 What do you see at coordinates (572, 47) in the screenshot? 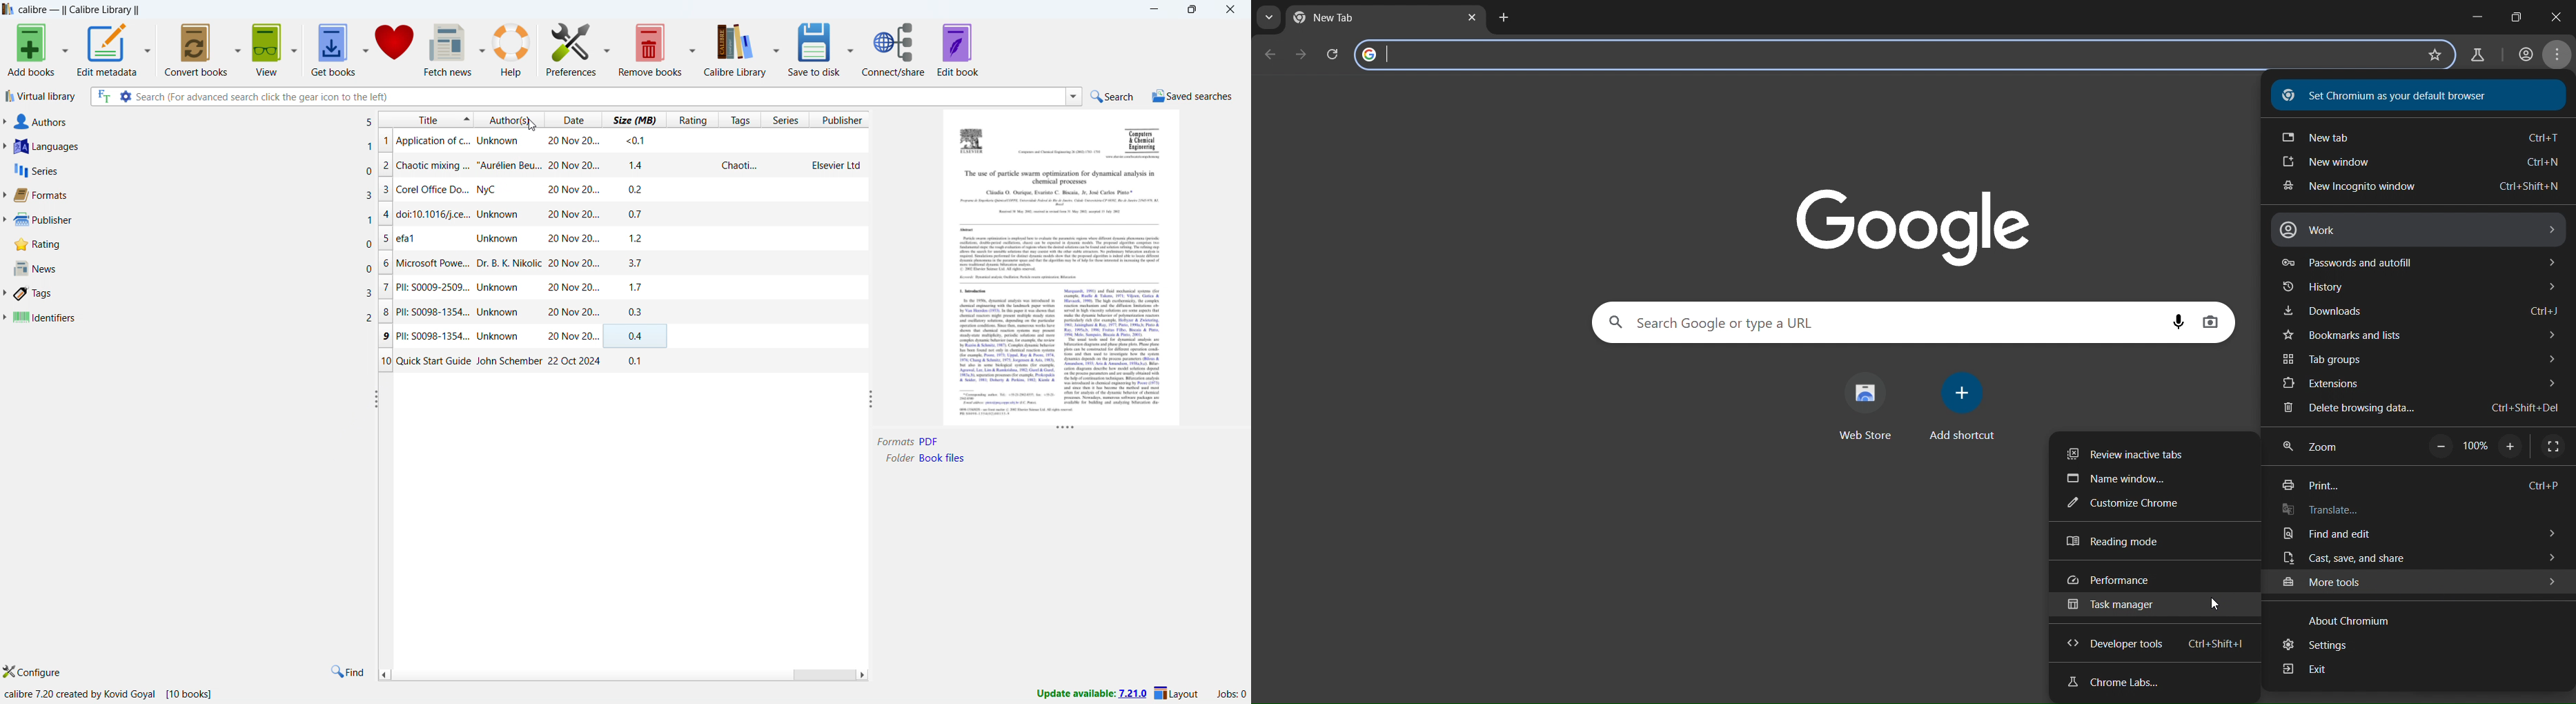
I see `preferences` at bounding box center [572, 47].